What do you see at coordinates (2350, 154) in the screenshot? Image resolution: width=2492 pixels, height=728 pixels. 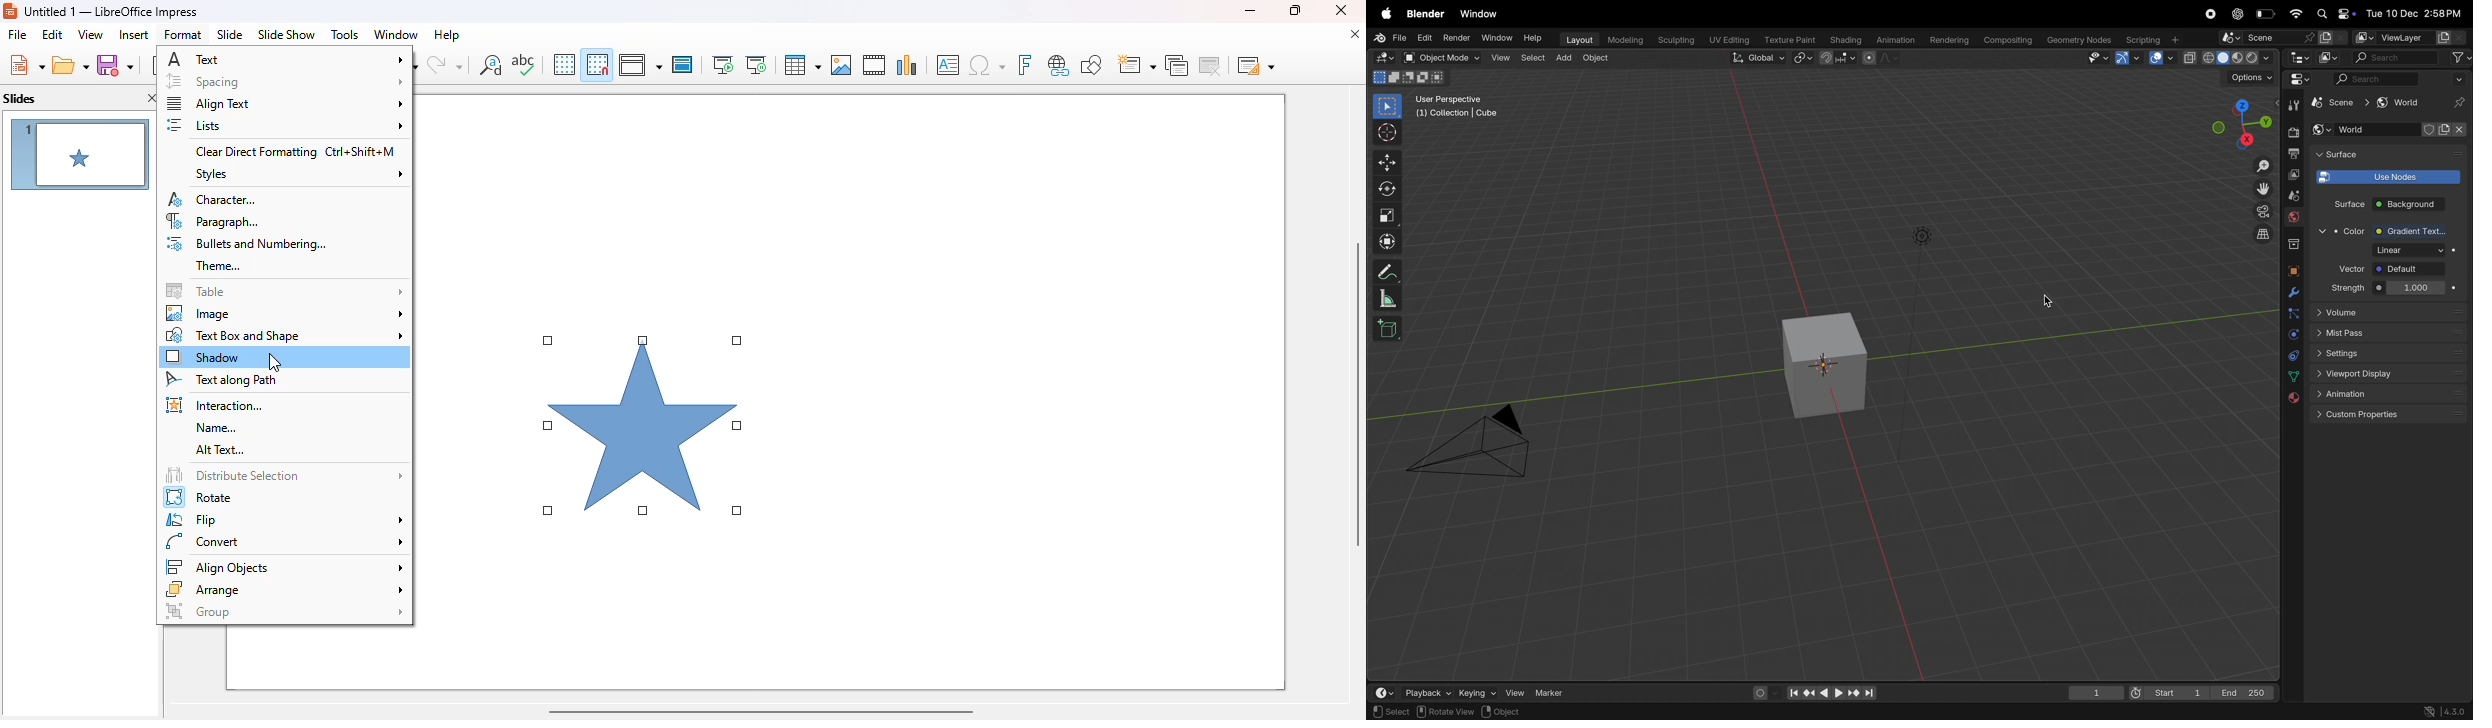 I see `Surface` at bounding box center [2350, 154].